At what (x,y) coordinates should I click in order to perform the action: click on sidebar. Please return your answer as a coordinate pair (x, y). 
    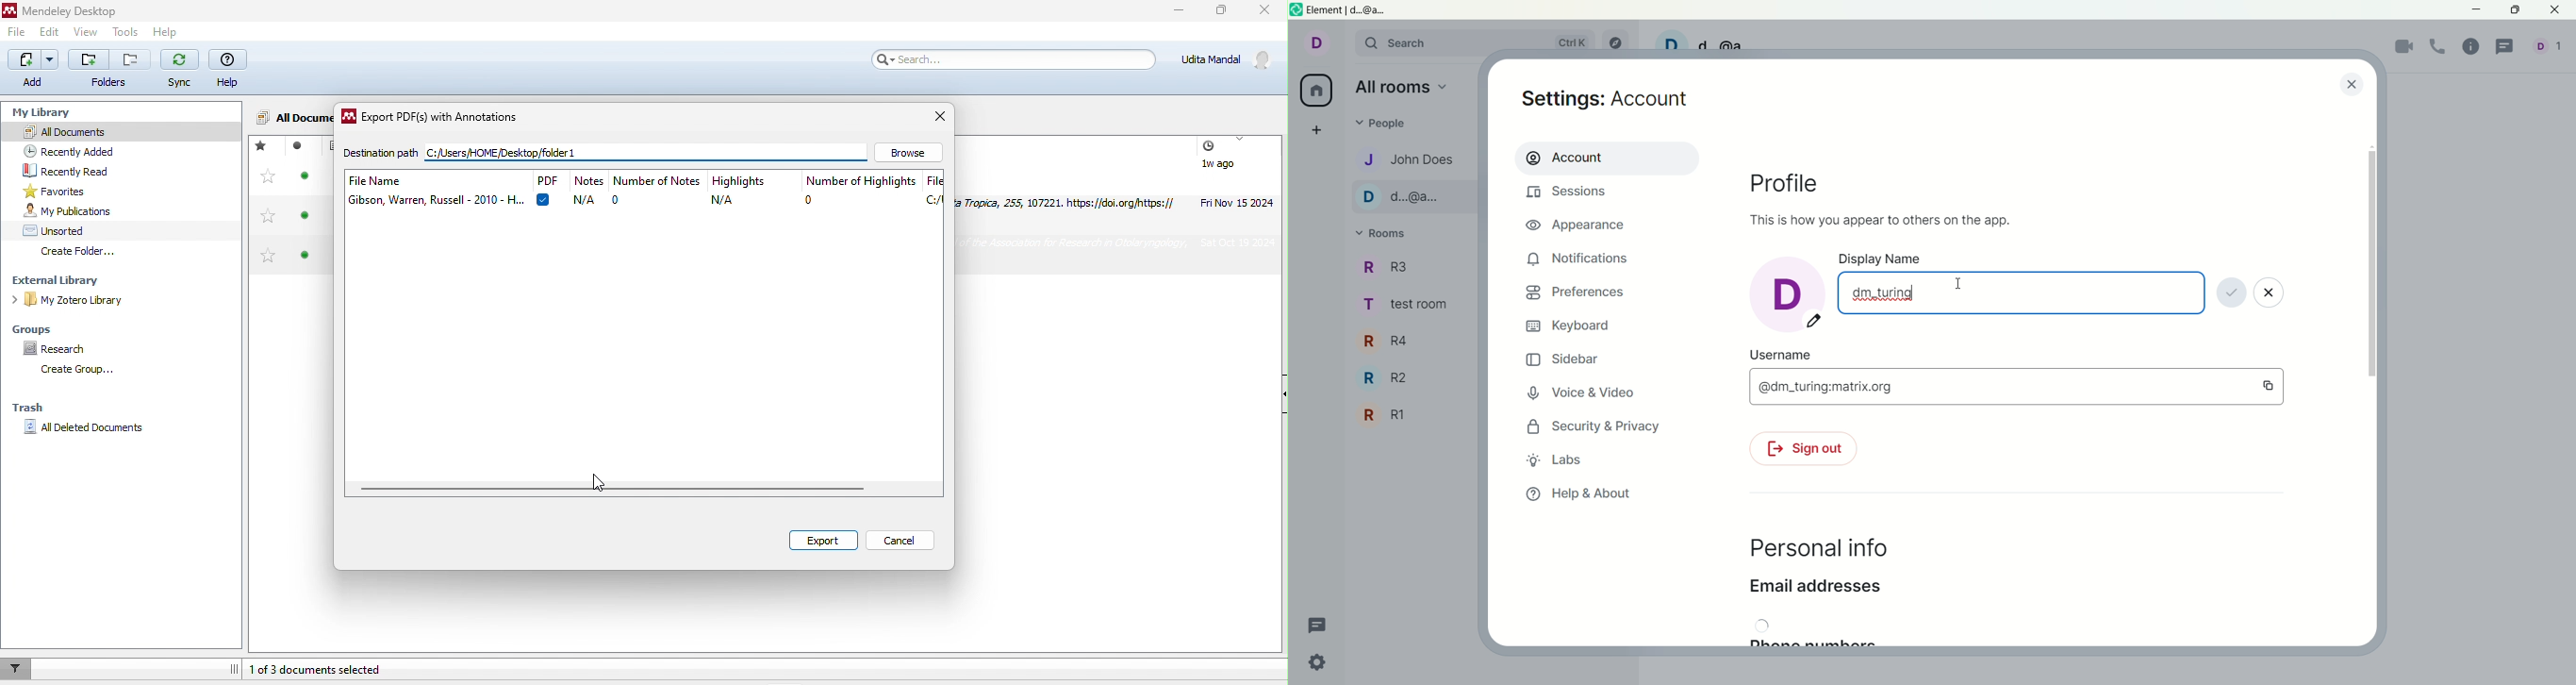
    Looking at the image, I should click on (1565, 361).